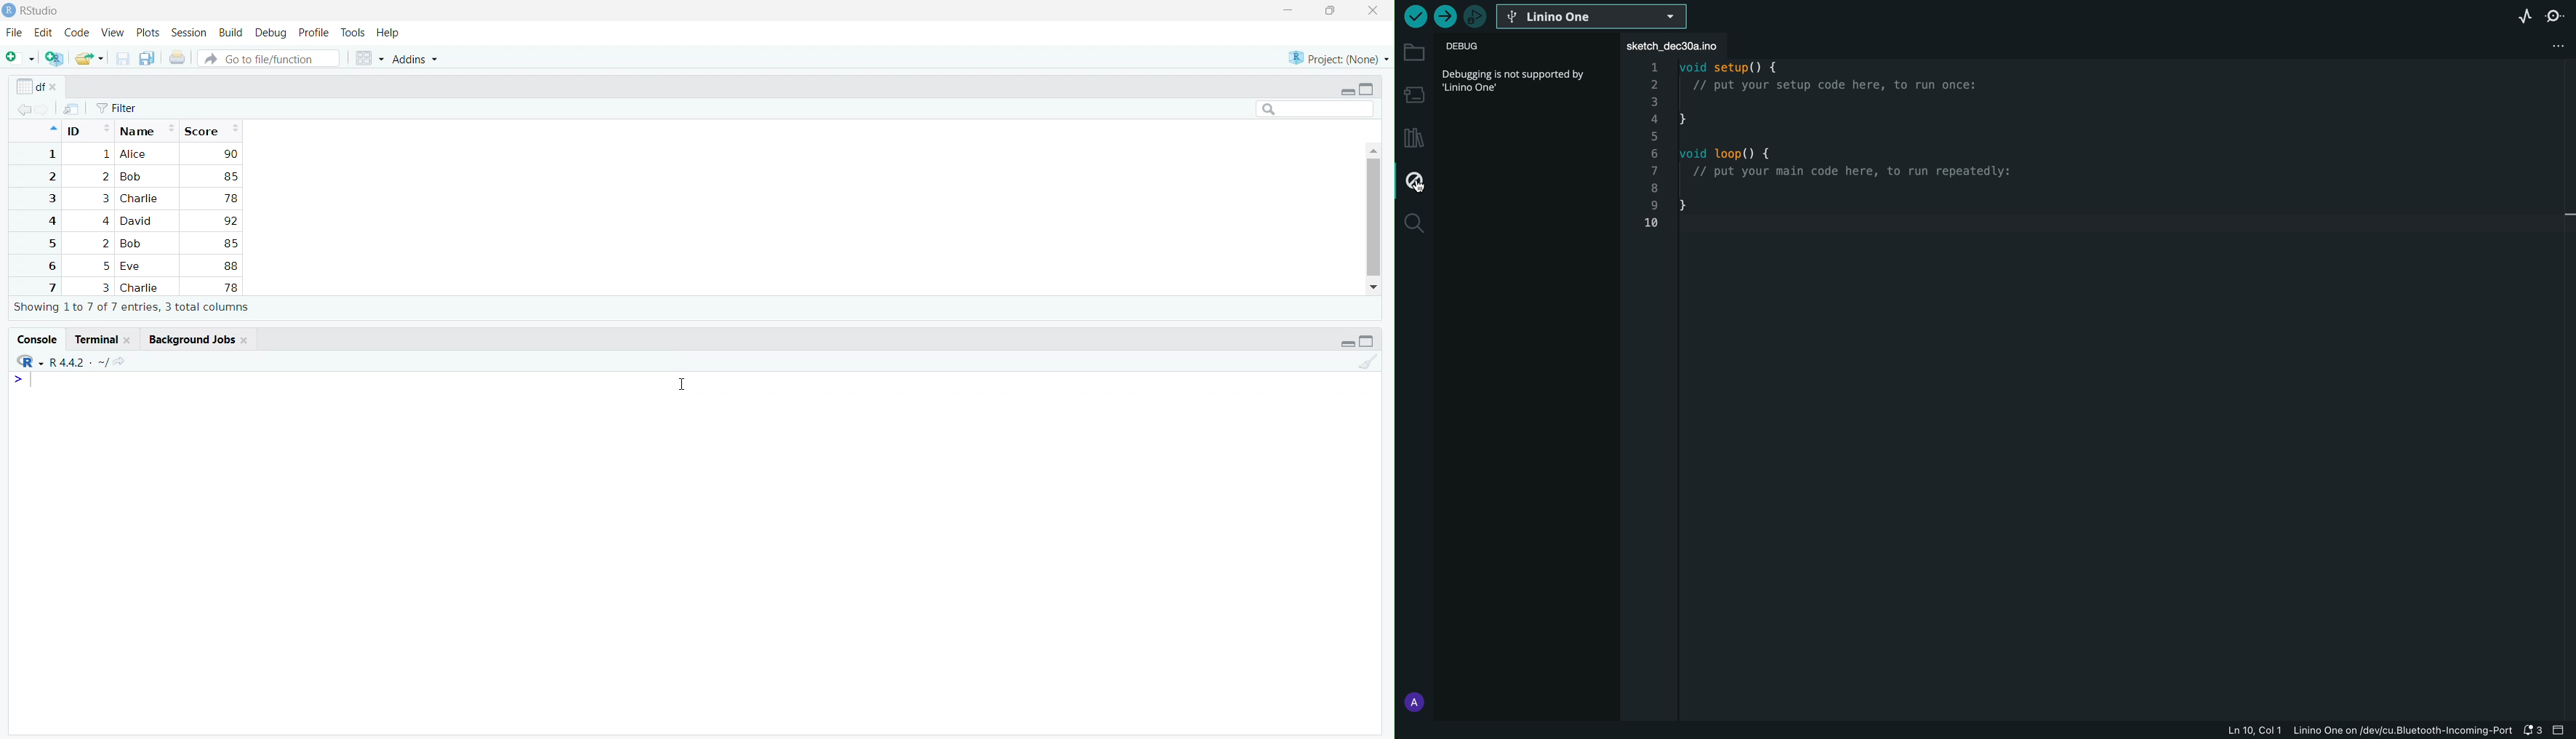 This screenshot has height=756, width=2576. I want to click on file search, so click(270, 57).